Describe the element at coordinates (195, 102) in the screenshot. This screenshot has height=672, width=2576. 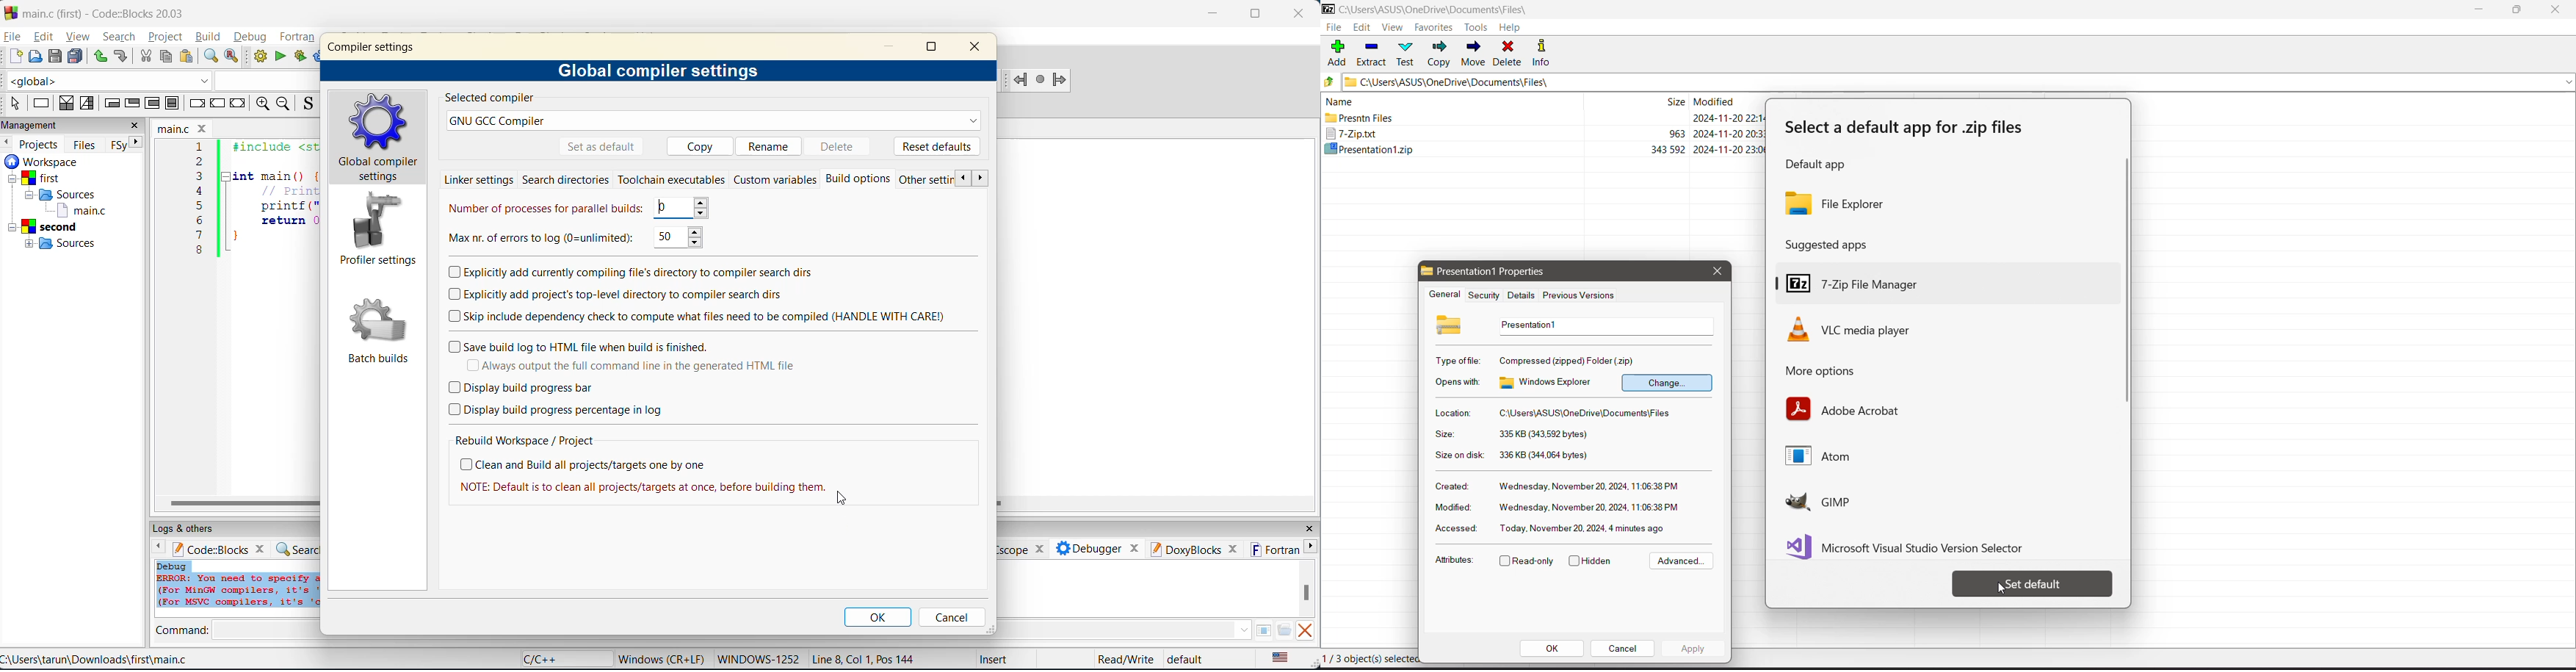
I see `break` at that location.